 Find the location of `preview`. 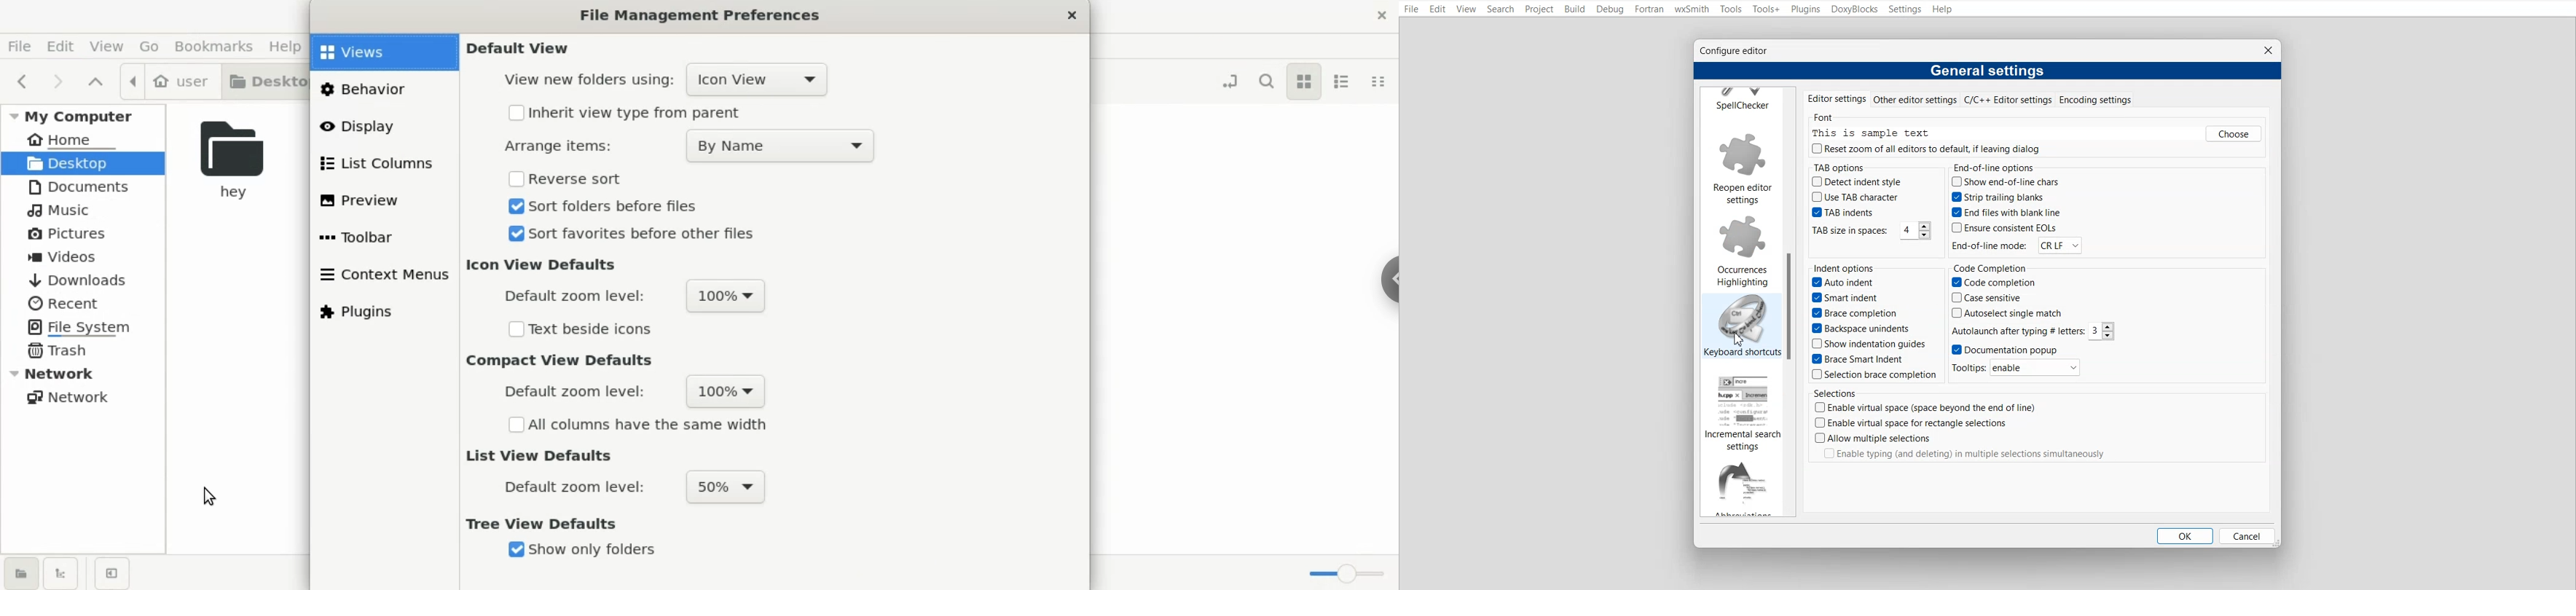

preview is located at coordinates (364, 200).